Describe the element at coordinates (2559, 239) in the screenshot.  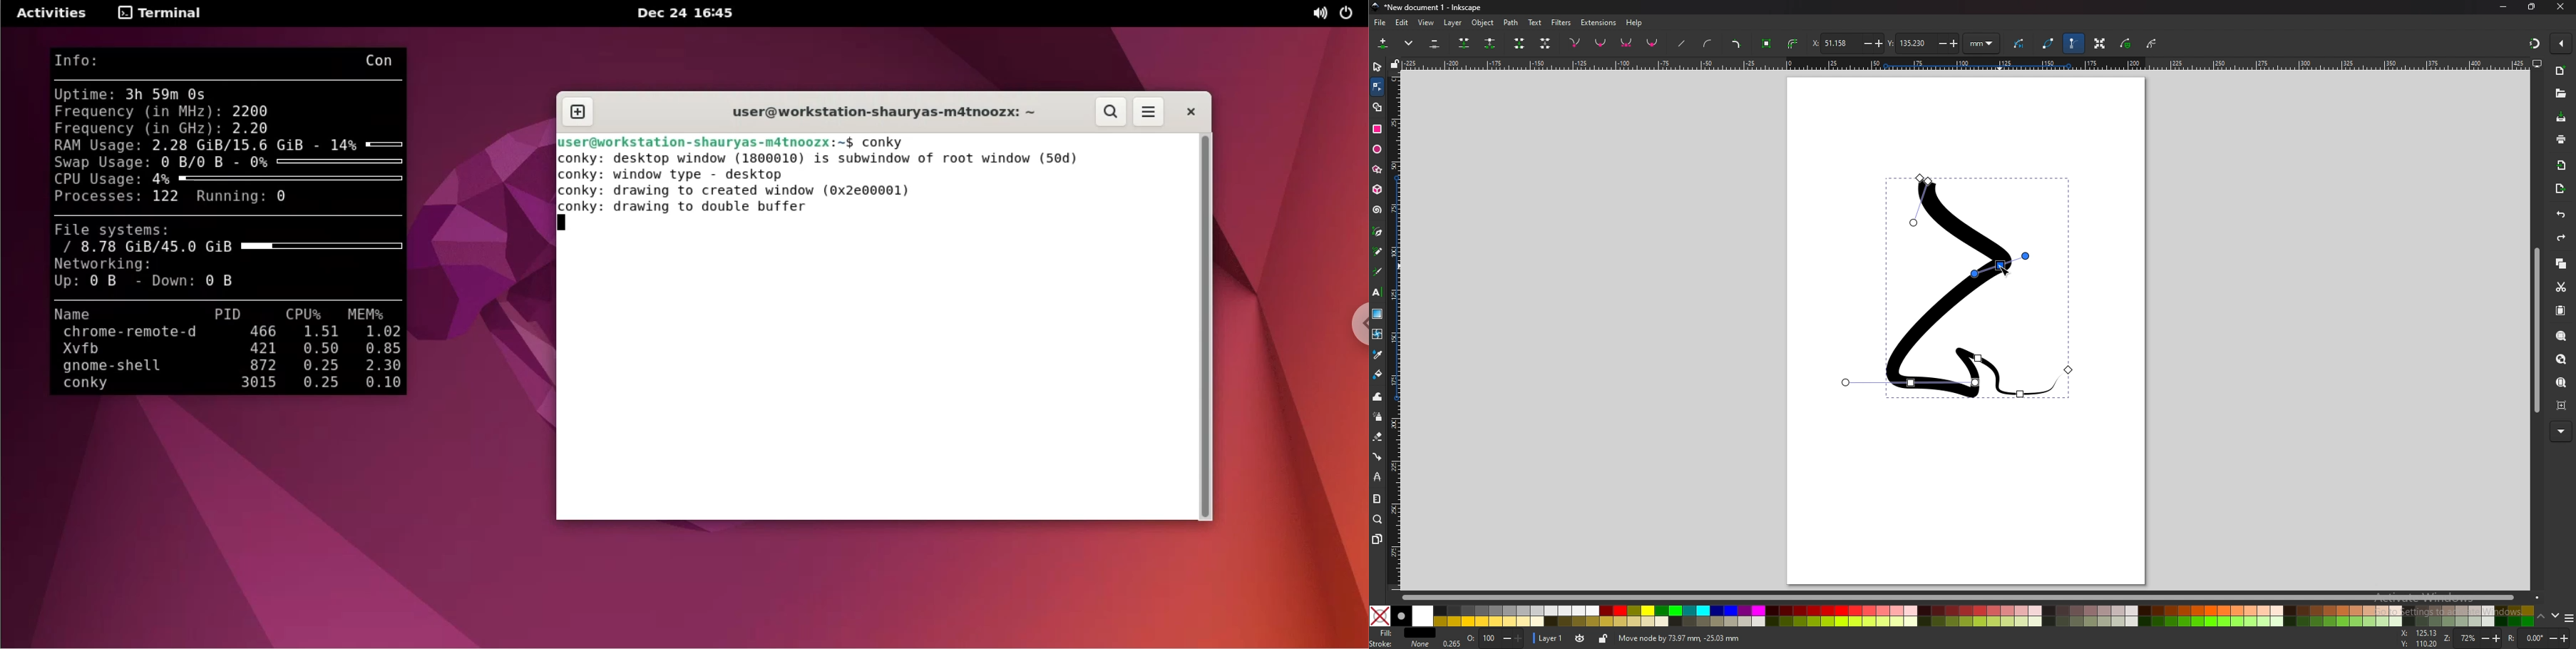
I see `redo` at that location.